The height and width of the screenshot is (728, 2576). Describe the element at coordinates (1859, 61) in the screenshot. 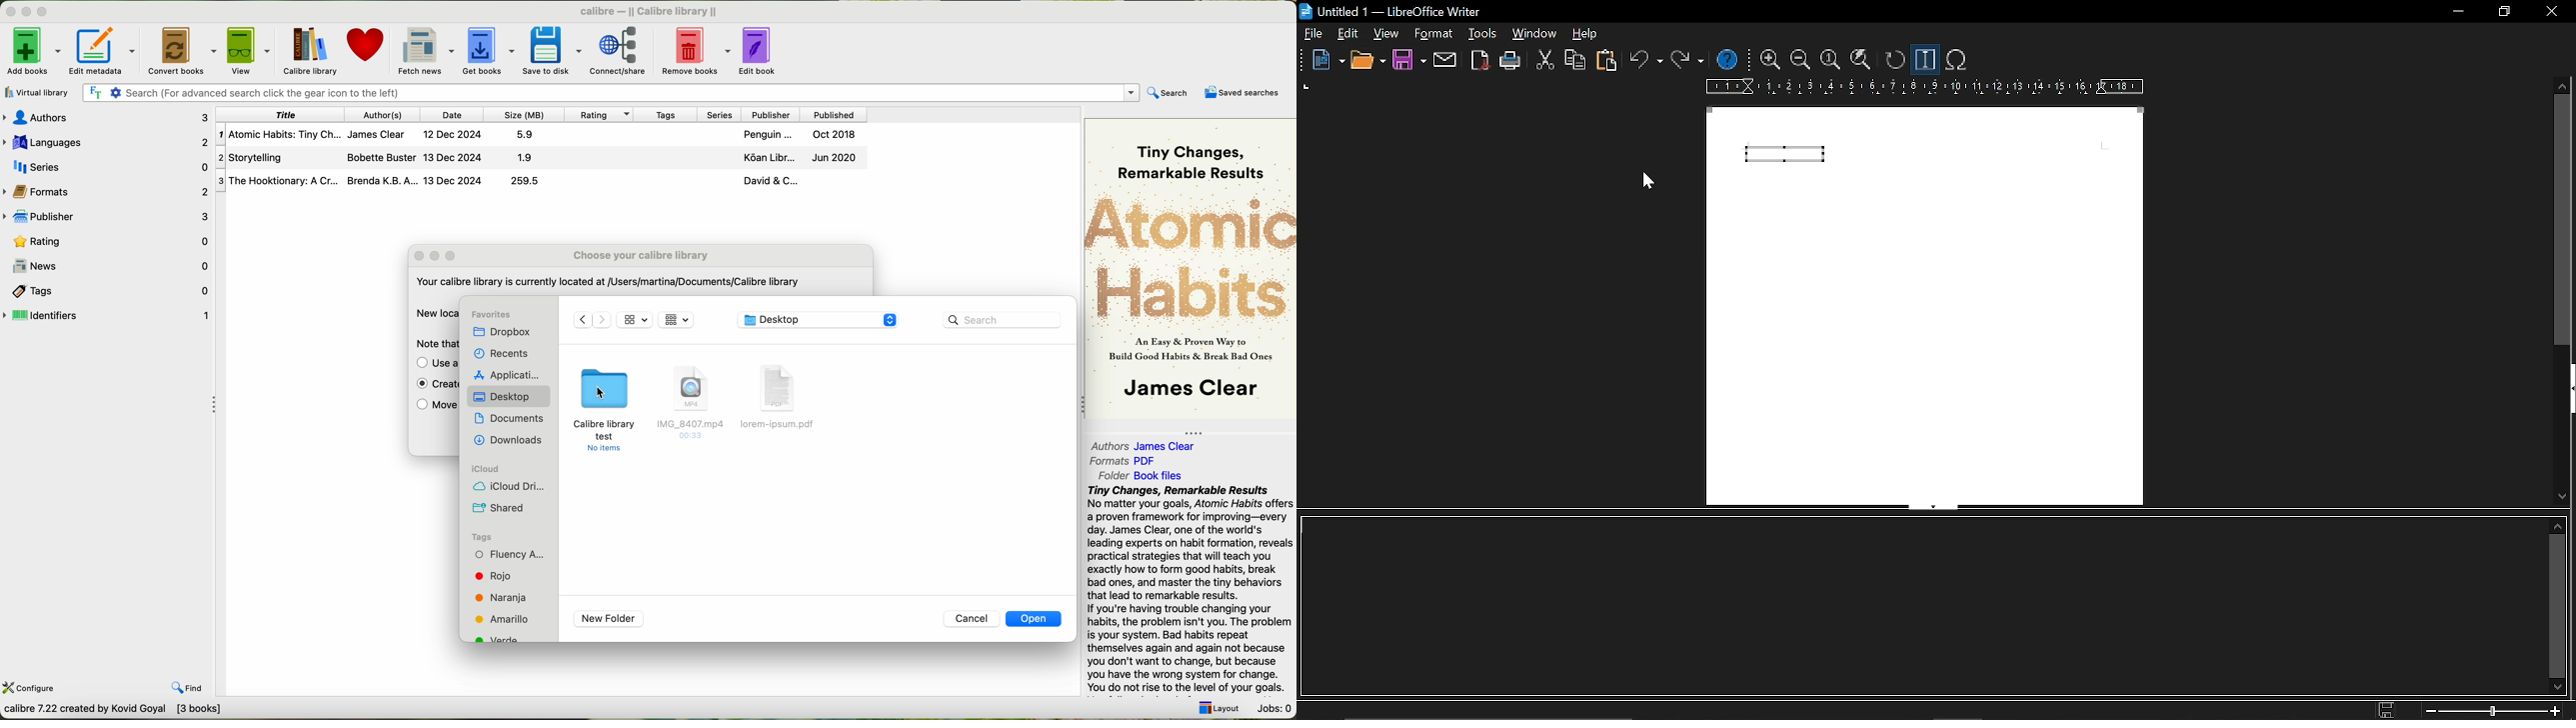

I see `show all` at that location.